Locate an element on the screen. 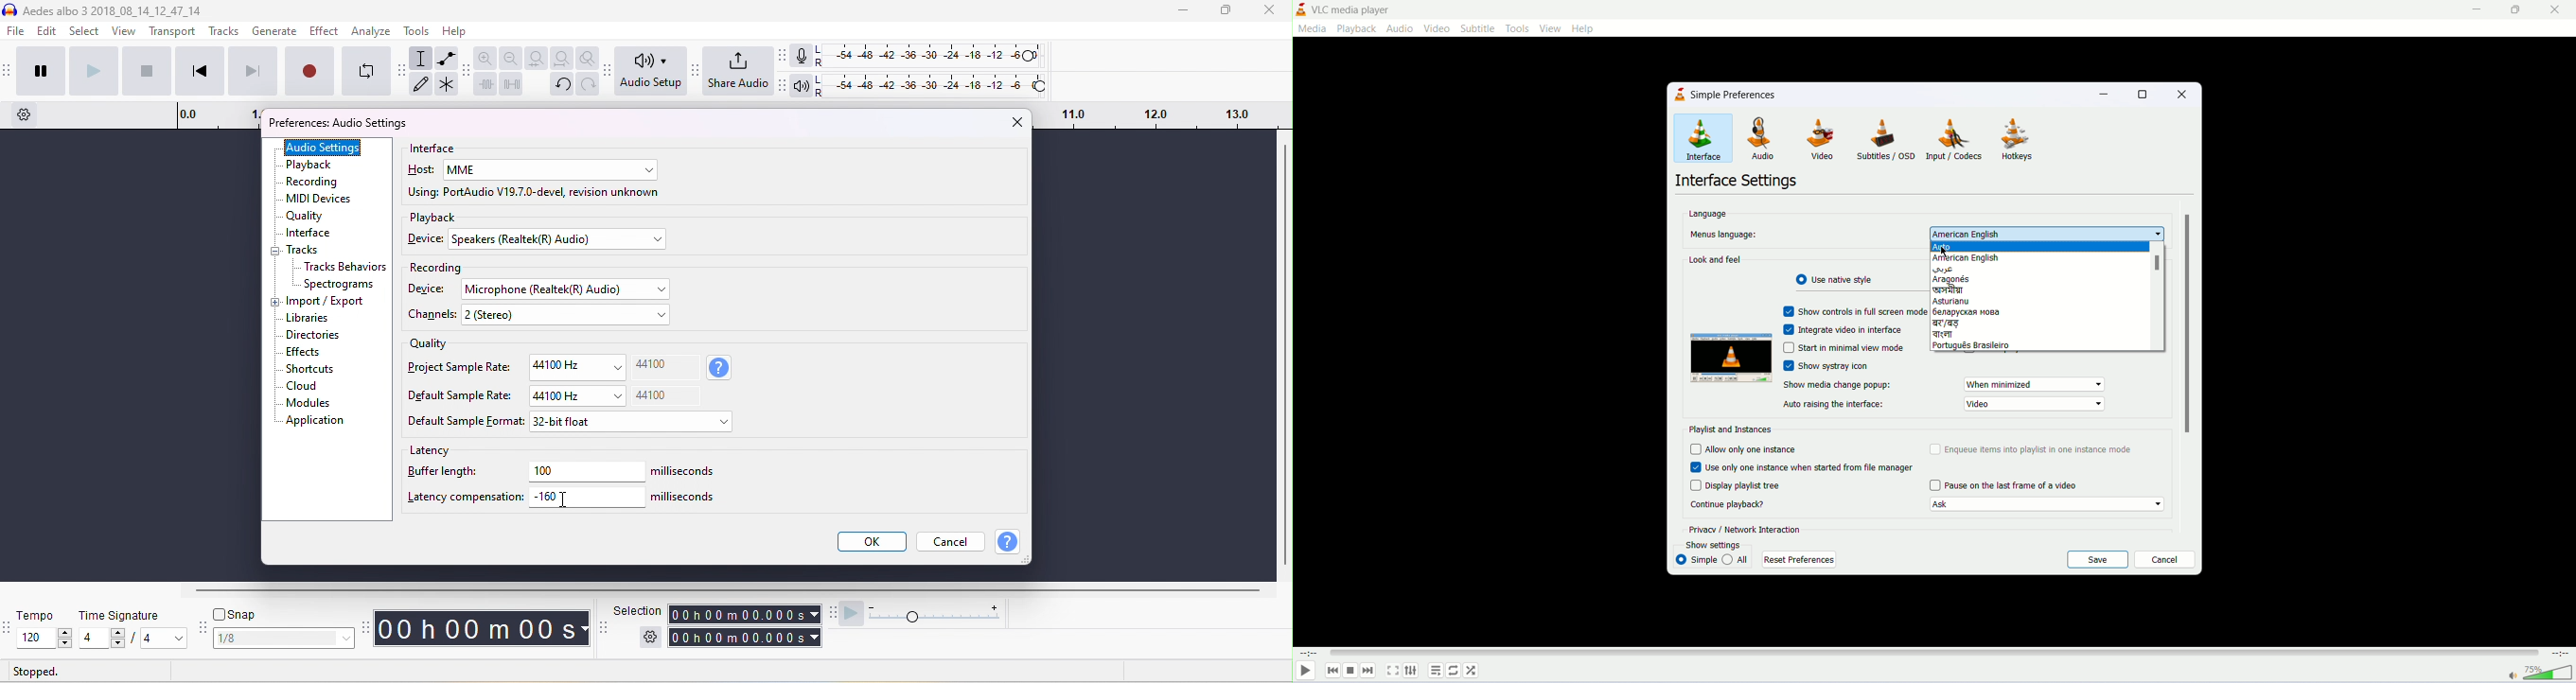 The height and width of the screenshot is (700, 2576). minimize is located at coordinates (1180, 11).